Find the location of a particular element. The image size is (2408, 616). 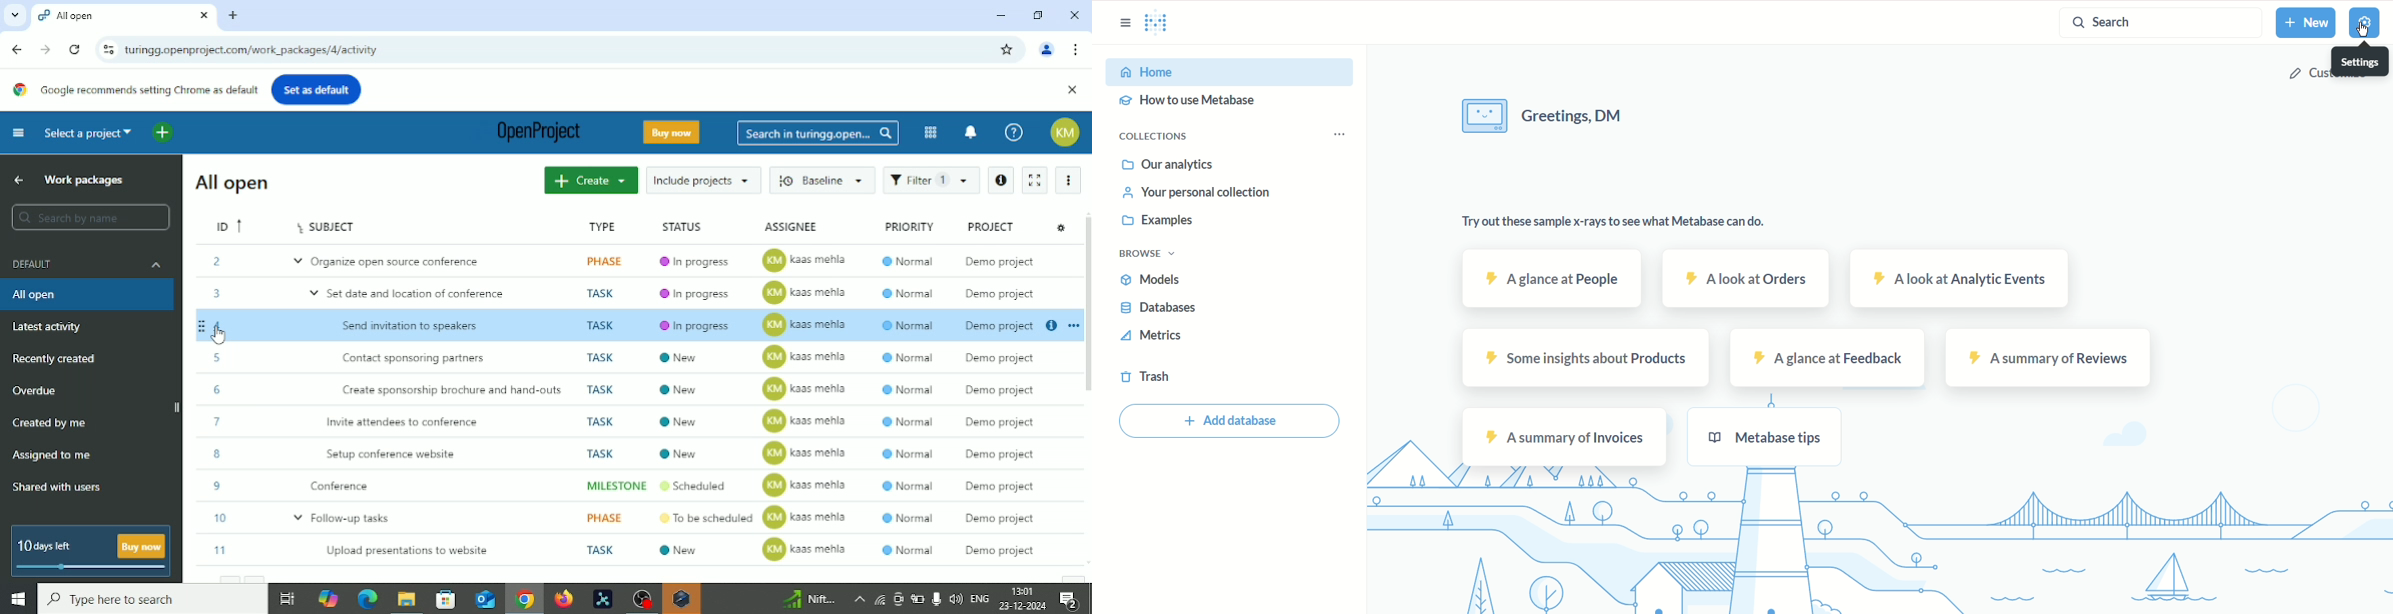

Firefox is located at coordinates (563, 599).